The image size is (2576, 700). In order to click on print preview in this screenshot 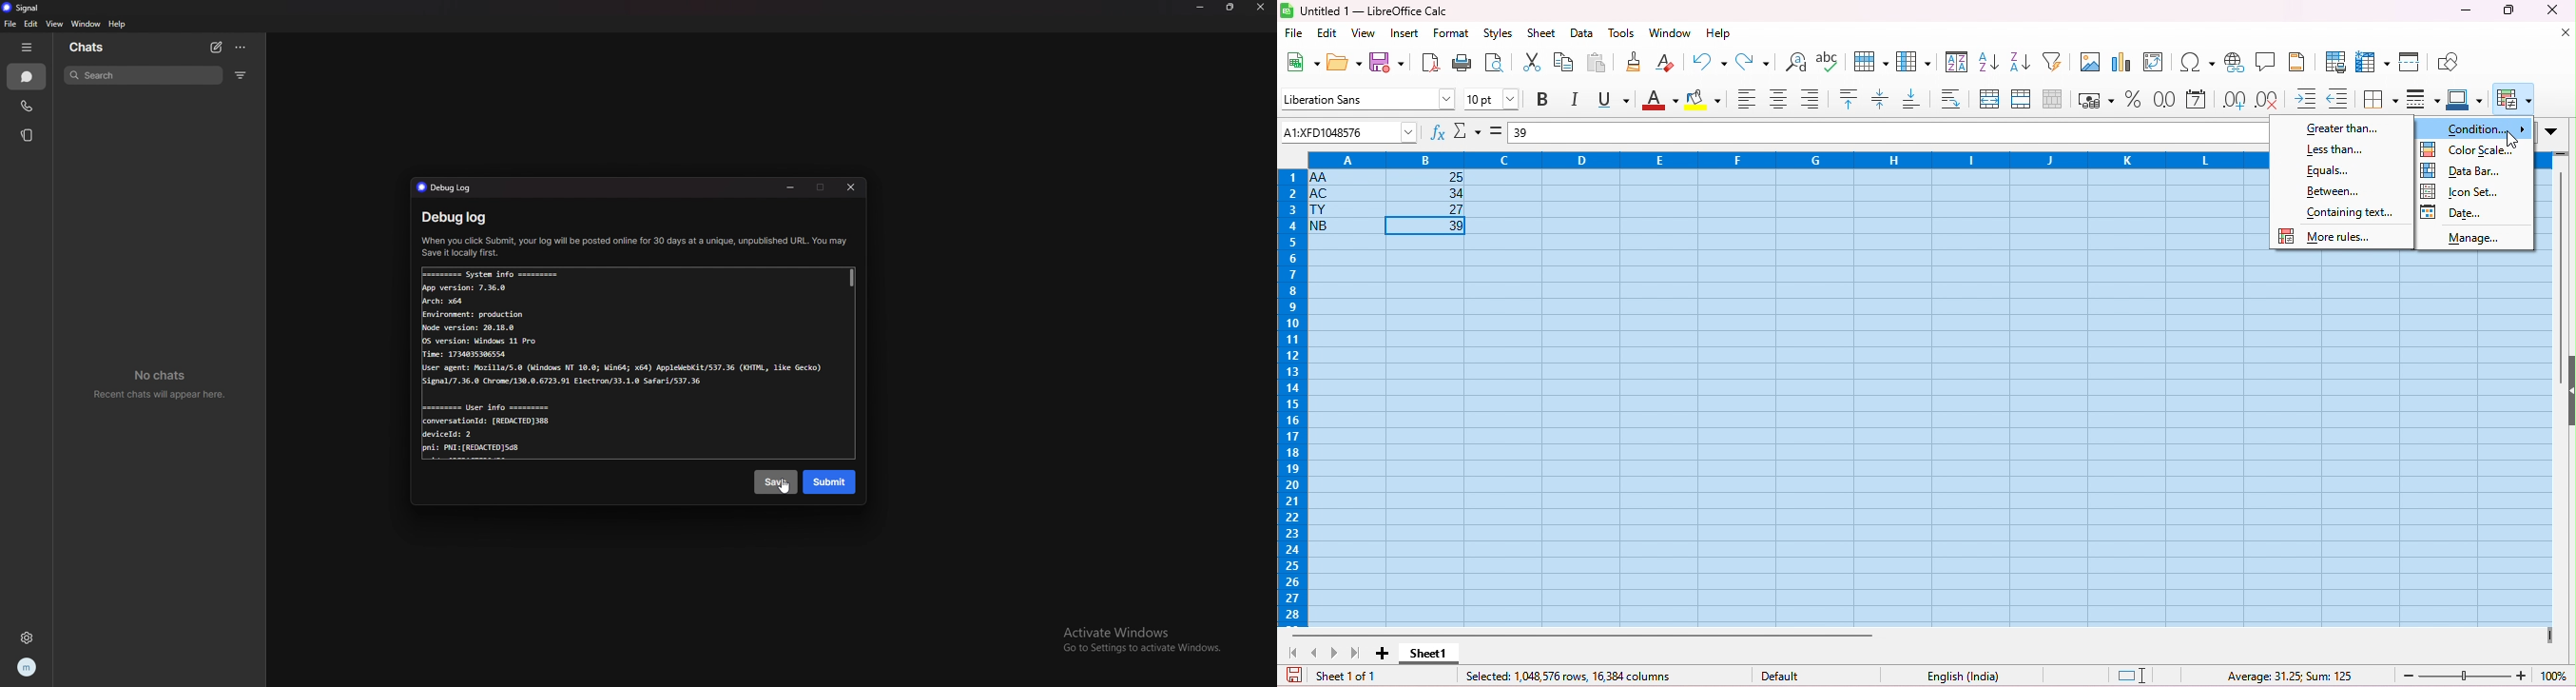, I will do `click(1496, 63)`.